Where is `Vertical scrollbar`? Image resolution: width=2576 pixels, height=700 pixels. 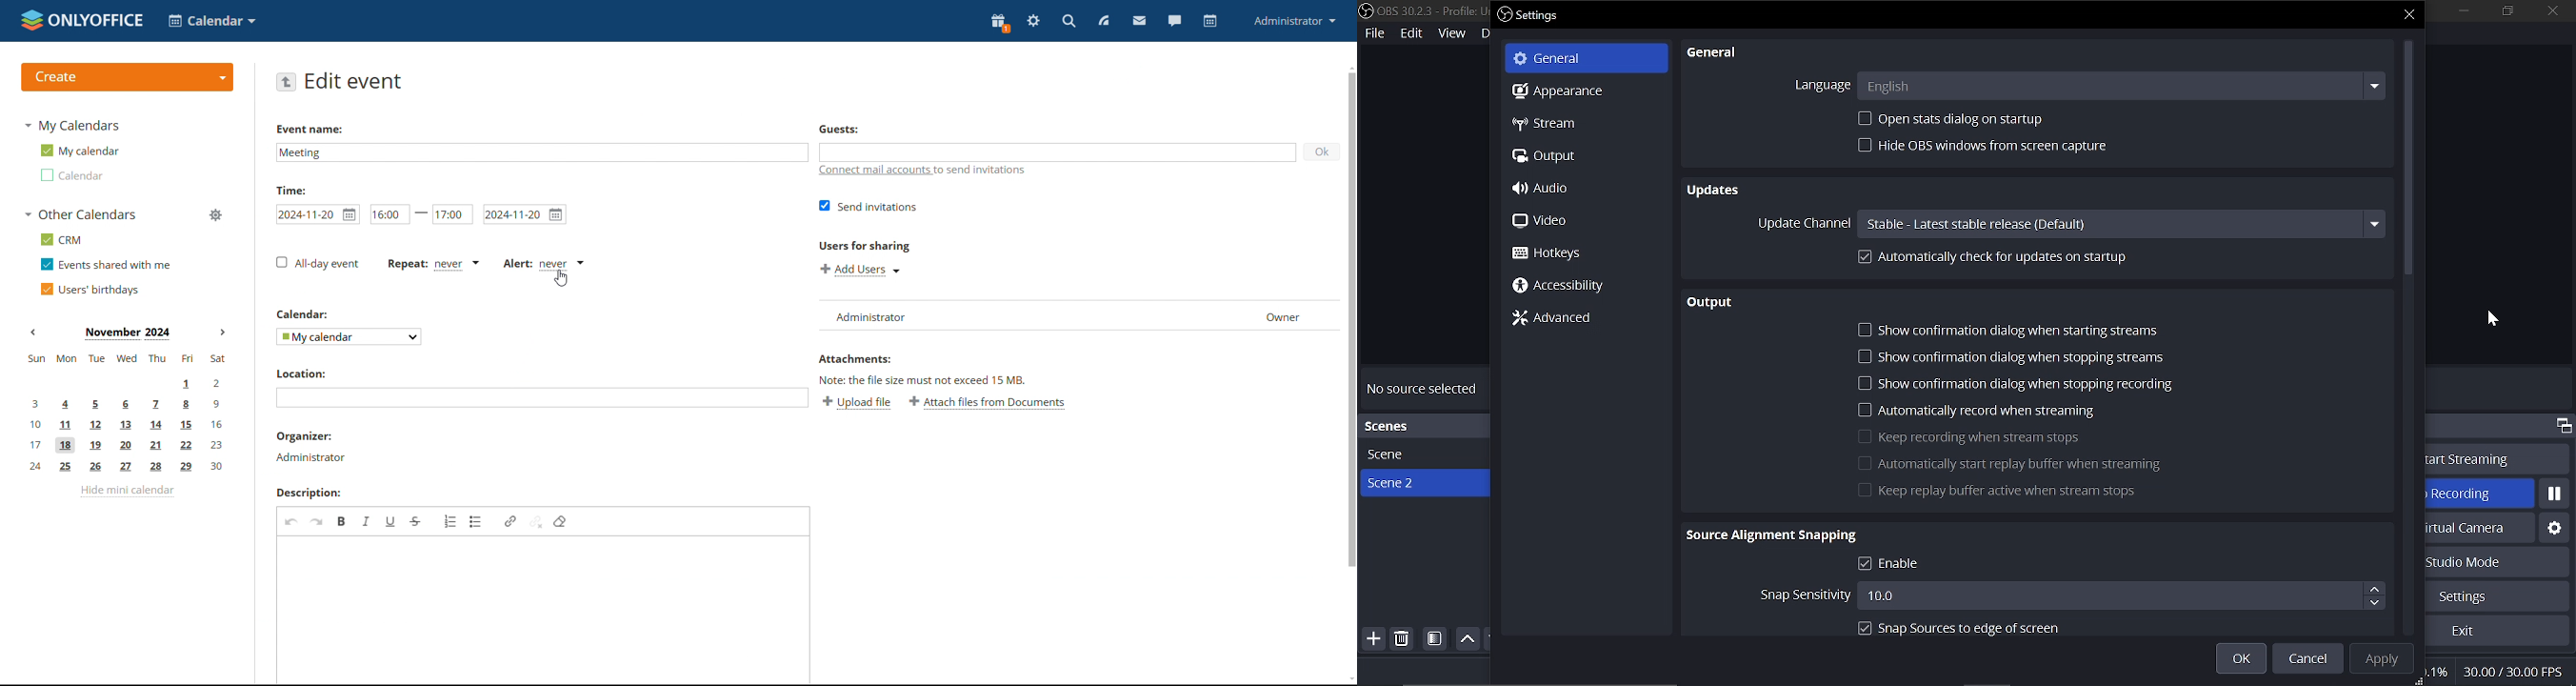
Vertical scrollbar is located at coordinates (2407, 160).